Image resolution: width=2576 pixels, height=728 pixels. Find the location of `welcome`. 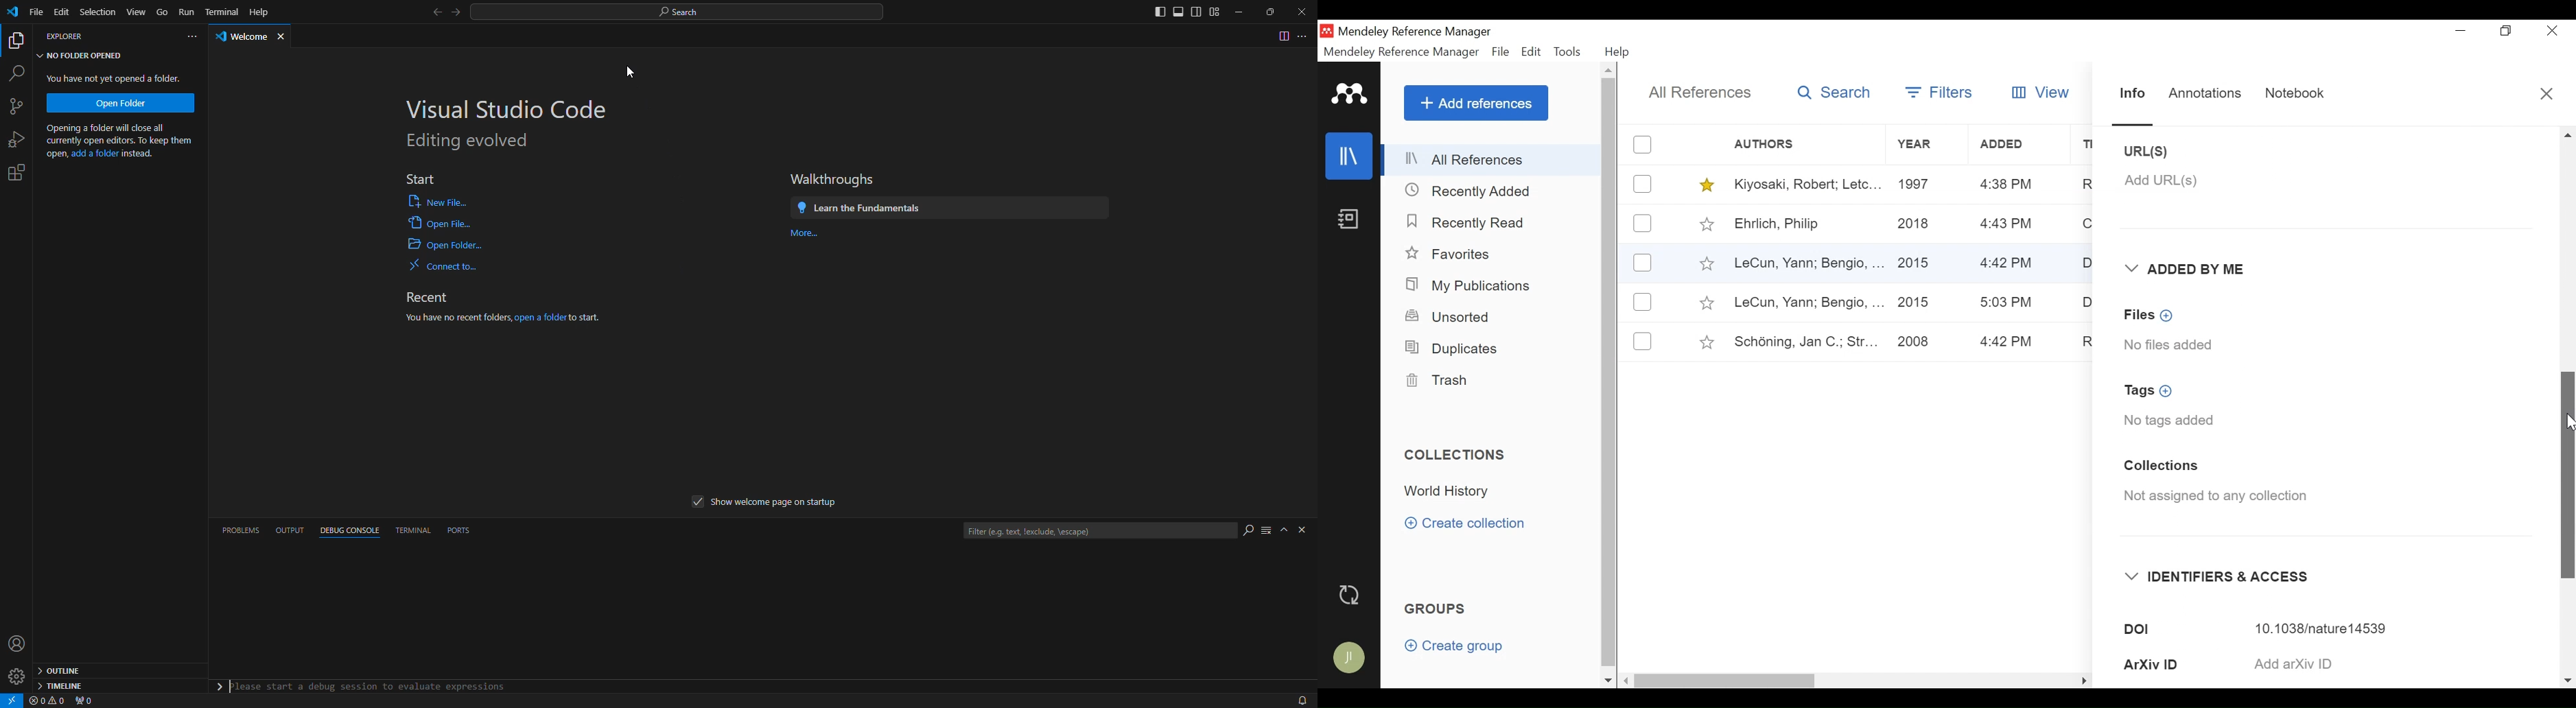

welcome is located at coordinates (236, 36).